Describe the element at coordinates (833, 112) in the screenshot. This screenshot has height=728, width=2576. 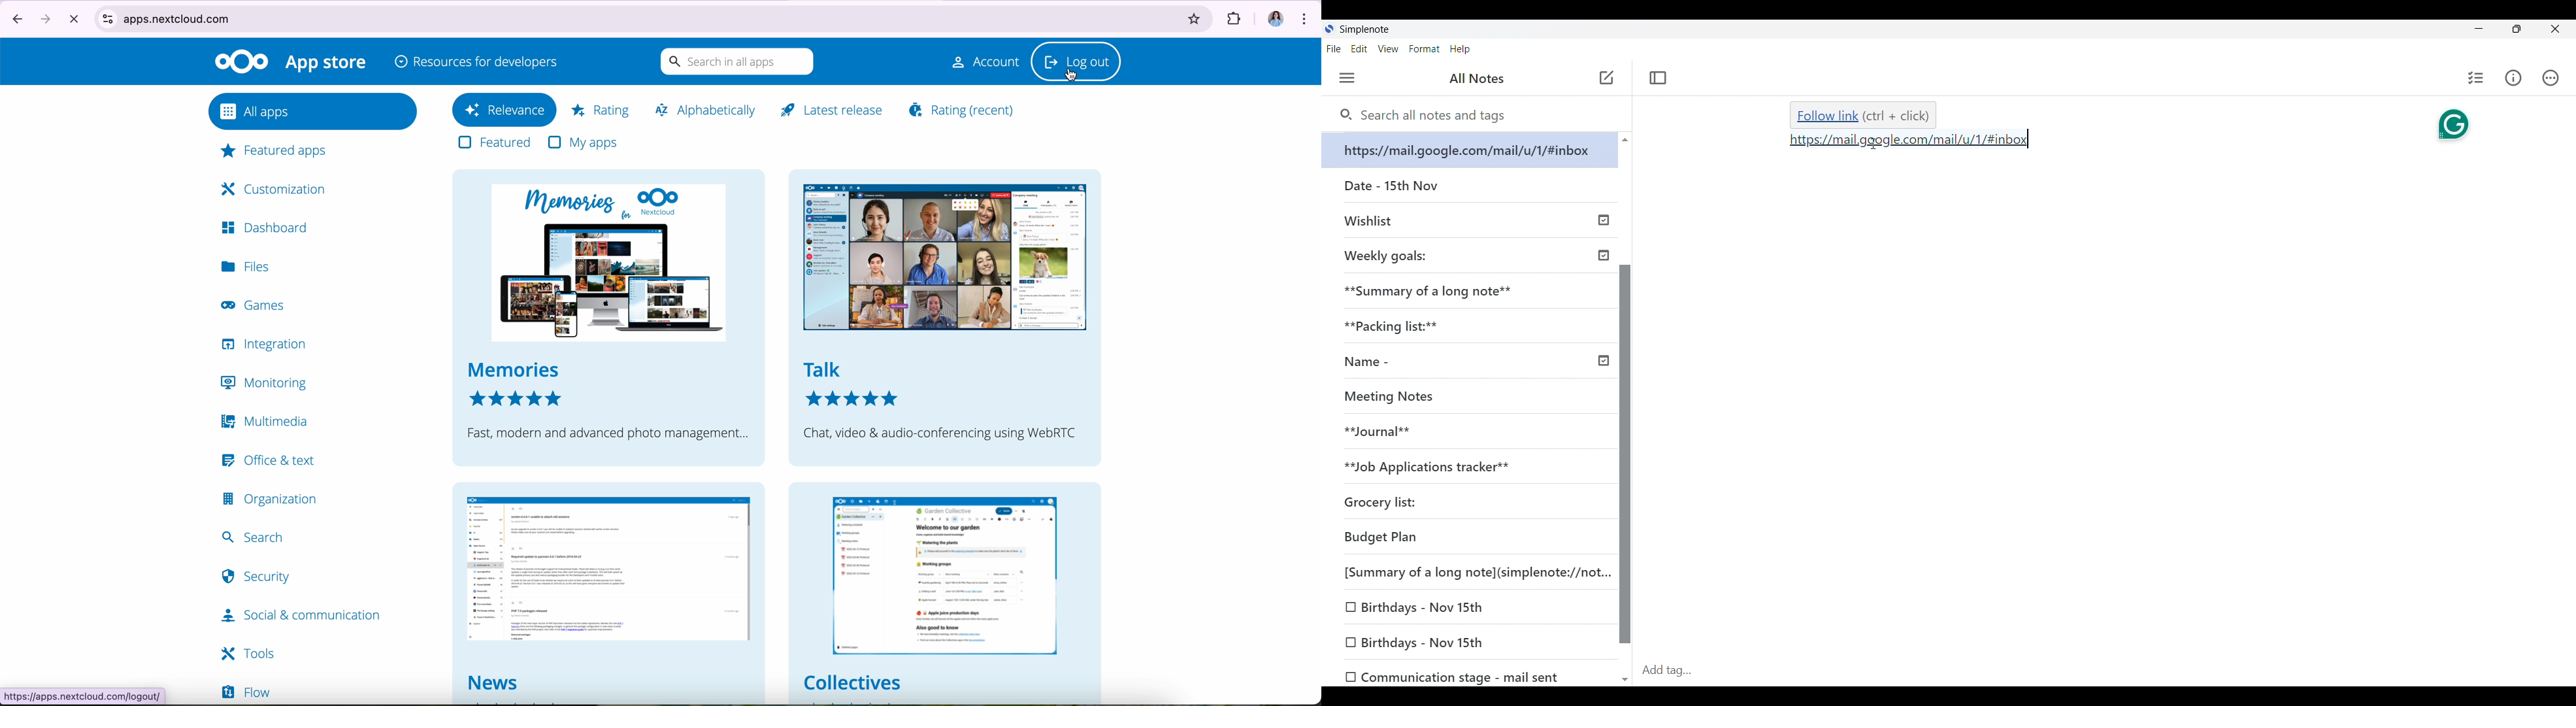
I see `latest release` at that location.